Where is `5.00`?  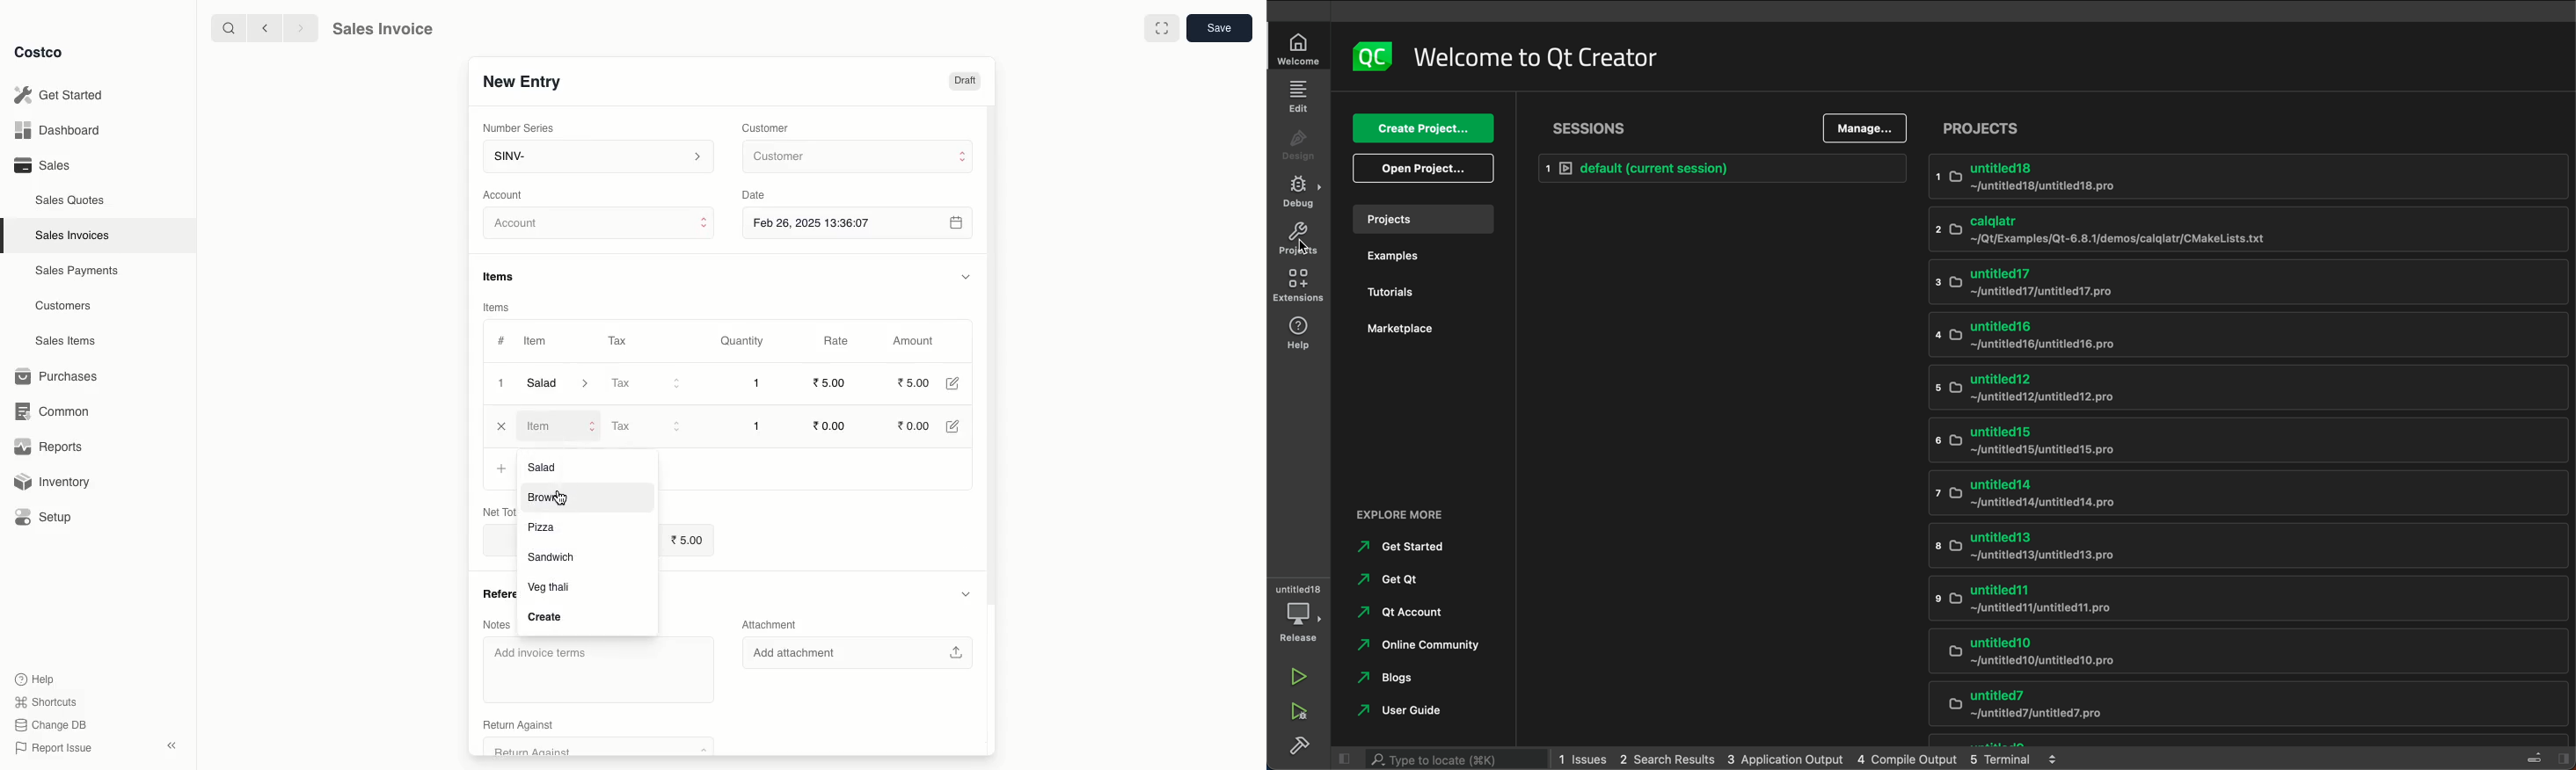
5.00 is located at coordinates (914, 382).